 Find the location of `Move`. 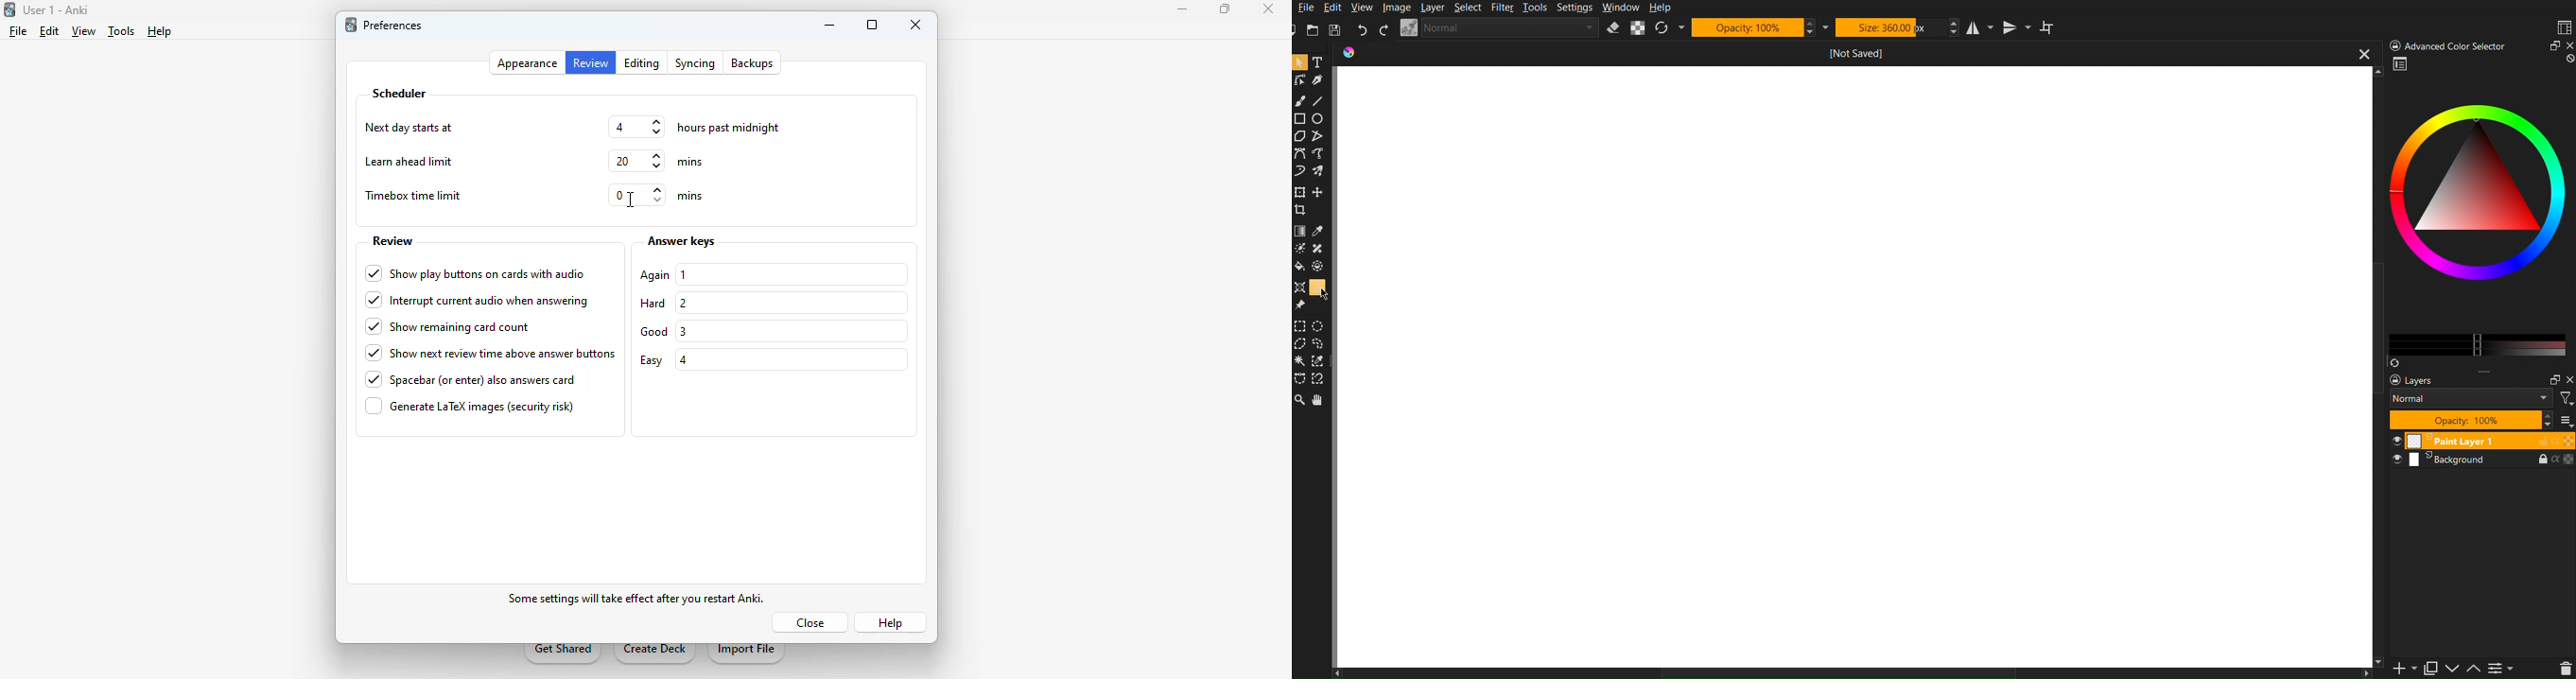

Move is located at coordinates (1319, 399).